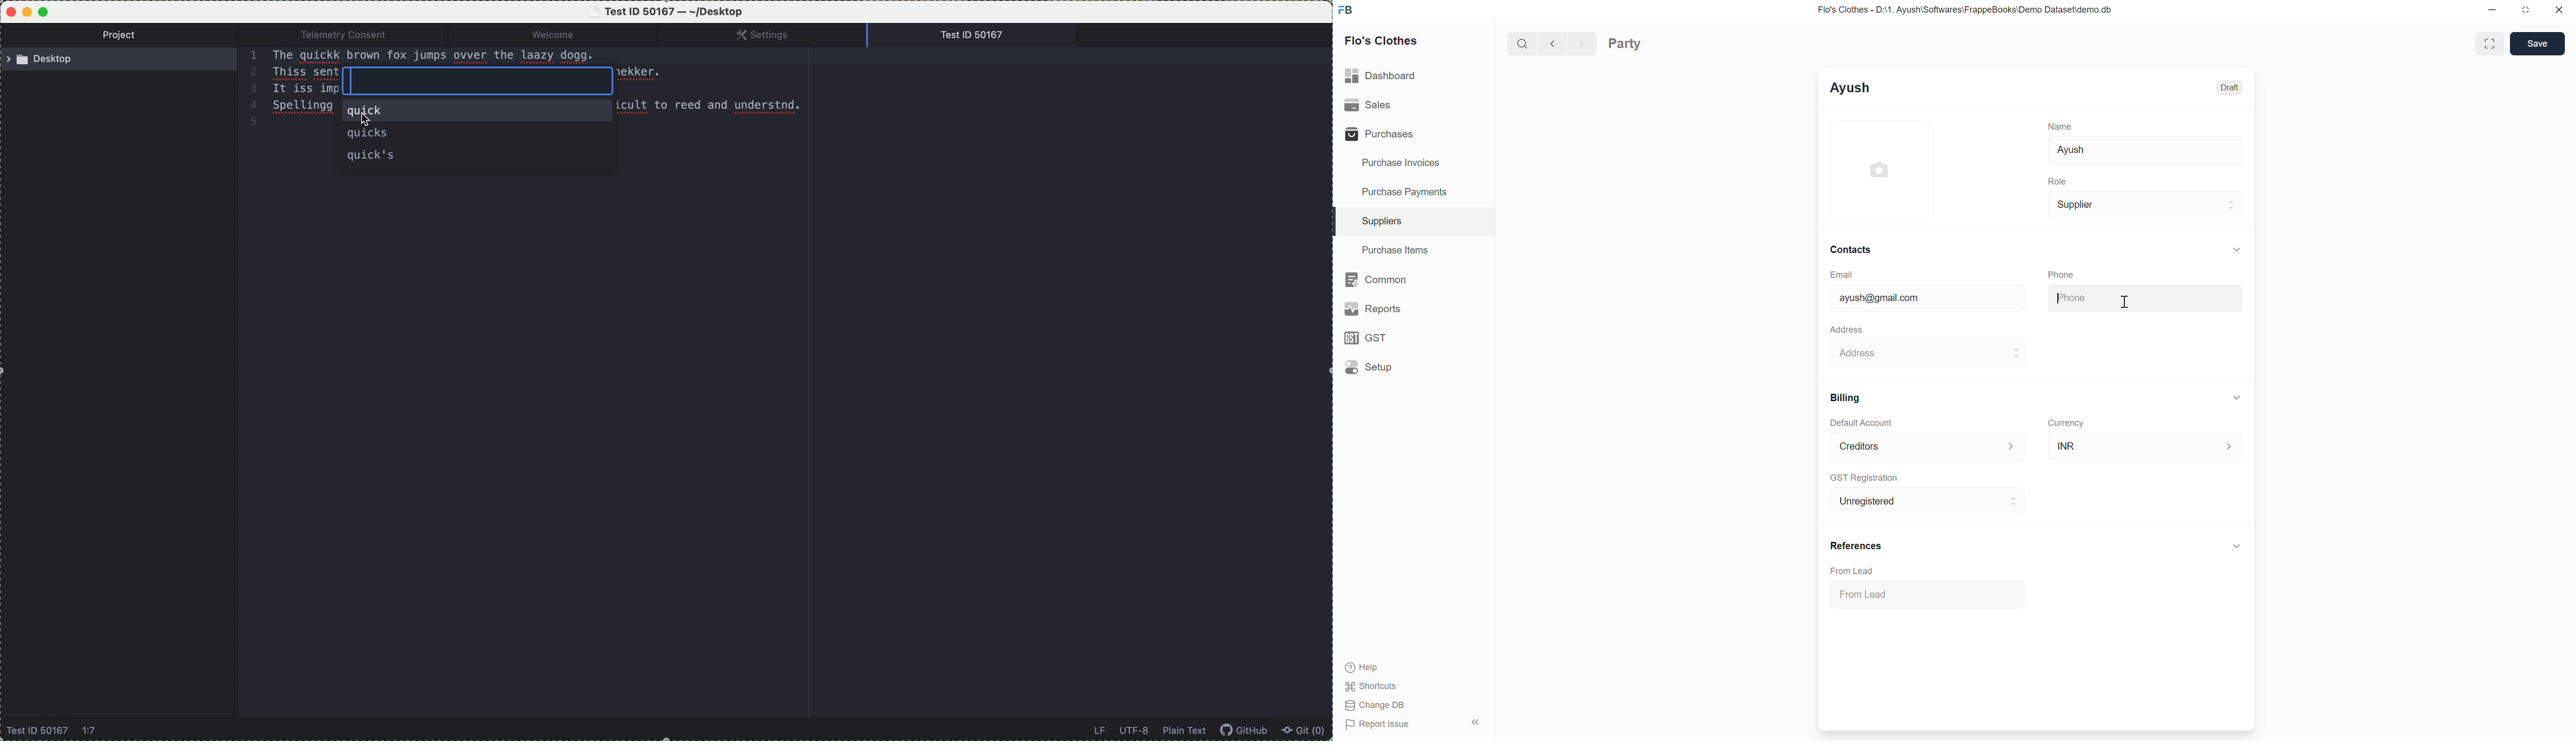 The height and width of the screenshot is (756, 2576). I want to click on Click to add image, so click(1880, 169).